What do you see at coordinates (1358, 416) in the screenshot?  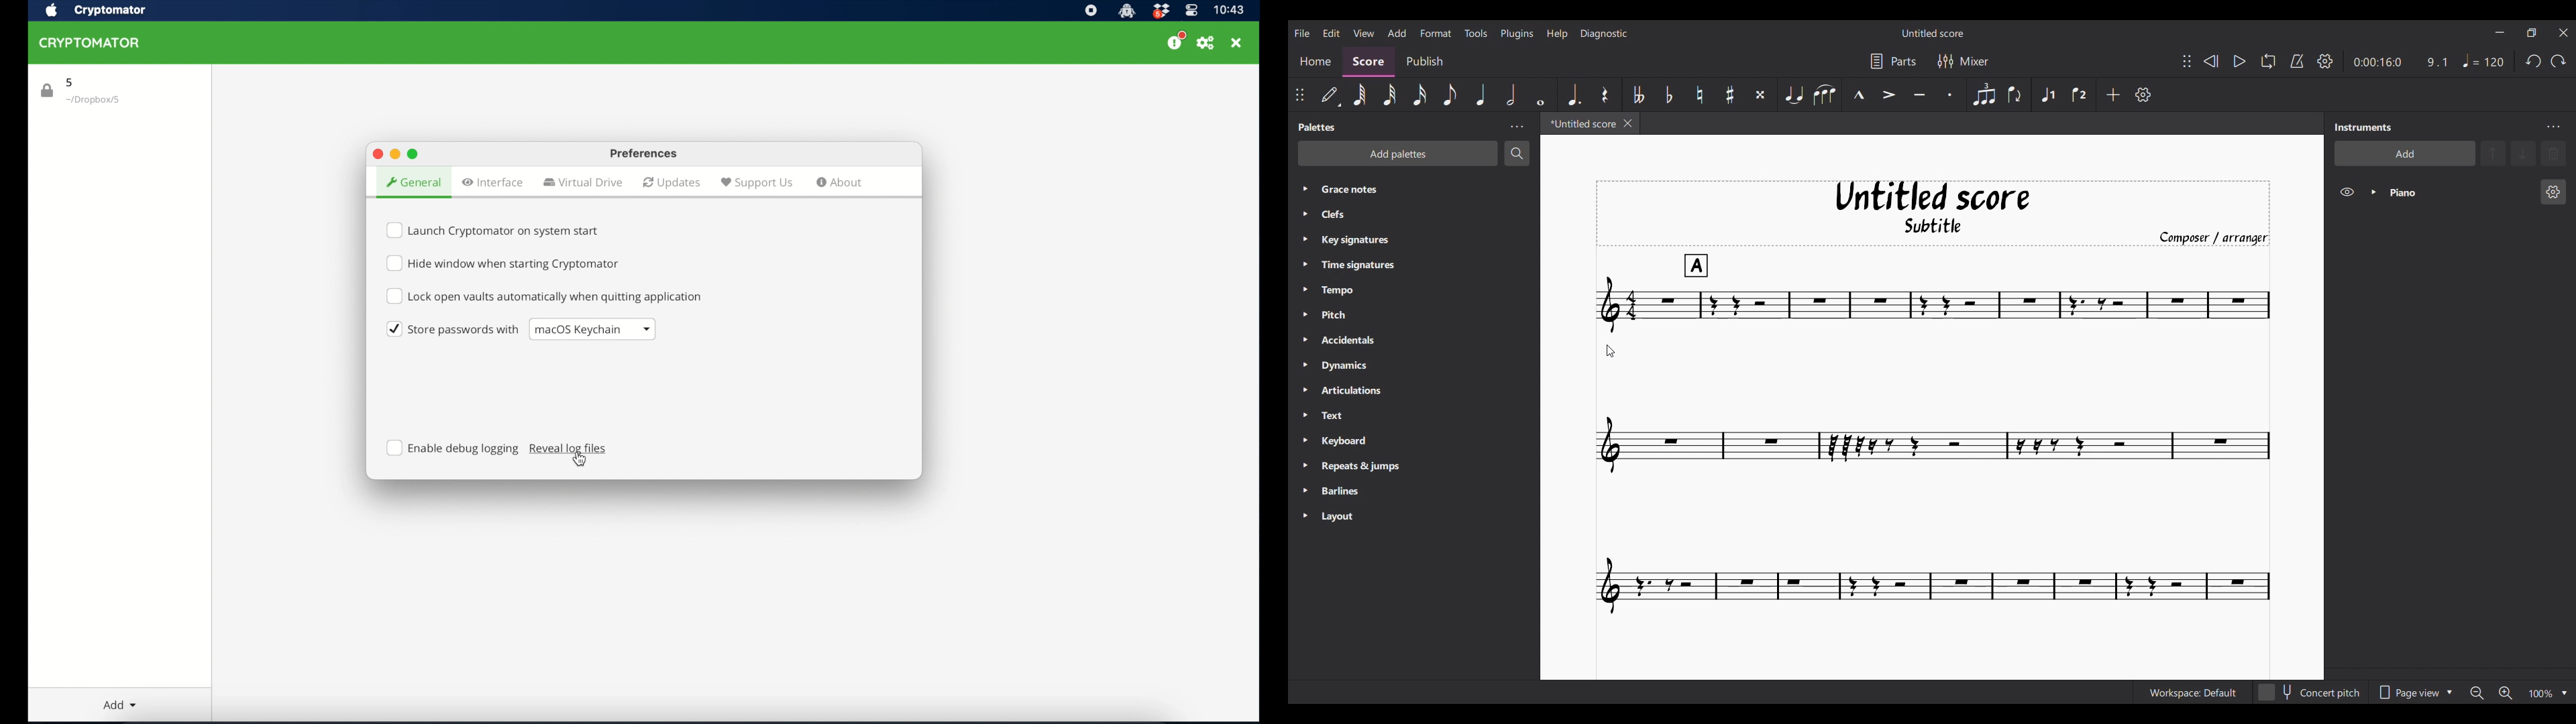 I see `Text` at bounding box center [1358, 416].